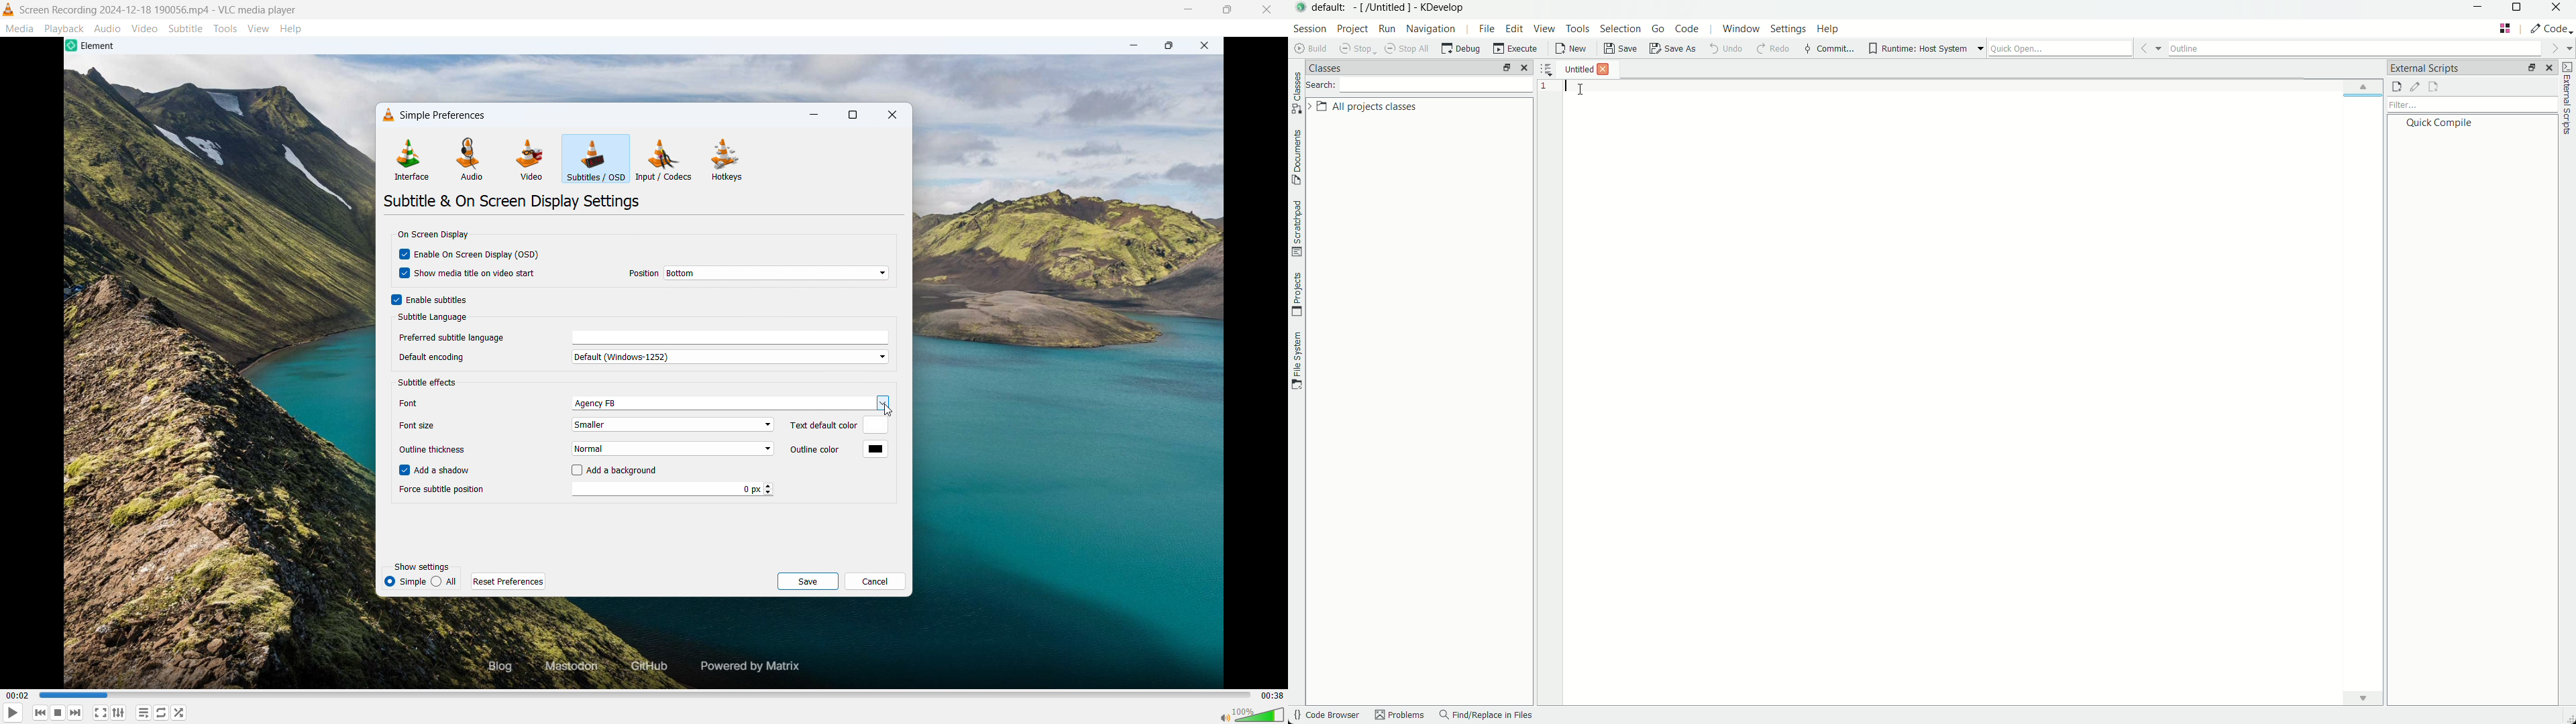 This screenshot has height=728, width=2576. What do you see at coordinates (2433, 87) in the screenshot?
I see `remove external scripts` at bounding box center [2433, 87].